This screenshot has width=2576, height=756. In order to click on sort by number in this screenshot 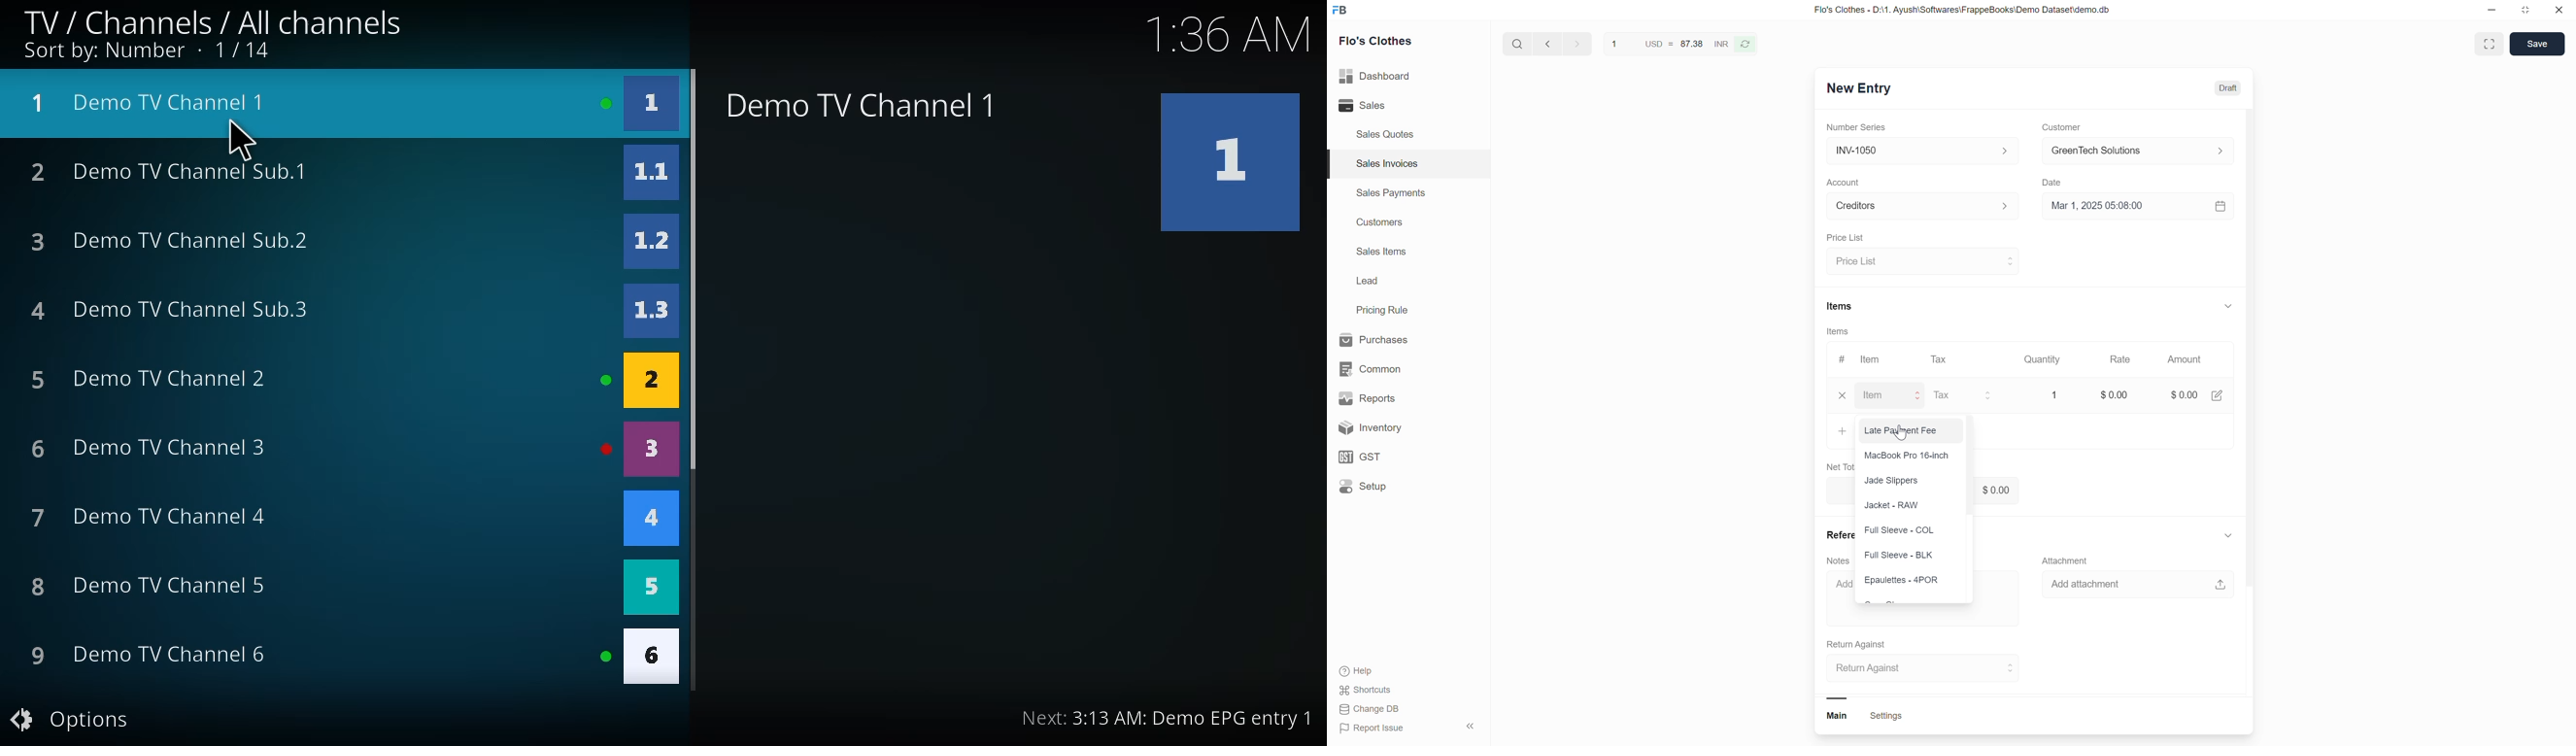, I will do `click(147, 51)`.